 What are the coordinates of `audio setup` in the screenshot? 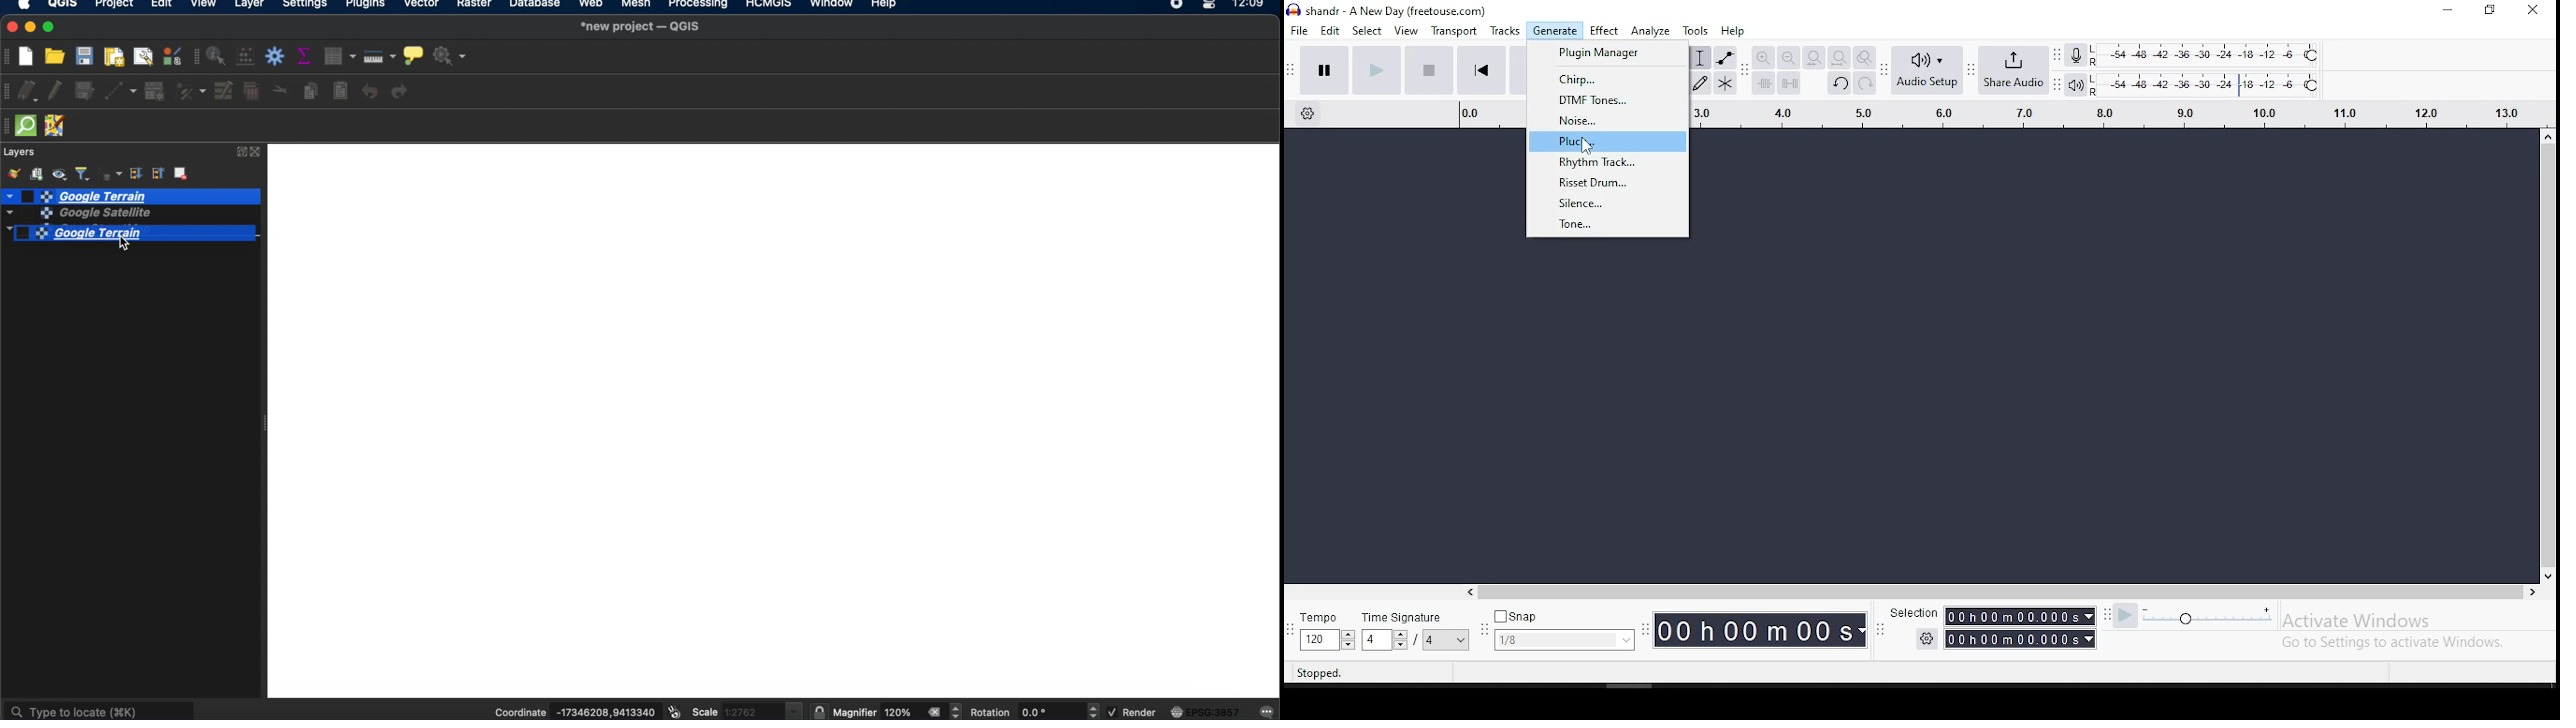 It's located at (1927, 70).